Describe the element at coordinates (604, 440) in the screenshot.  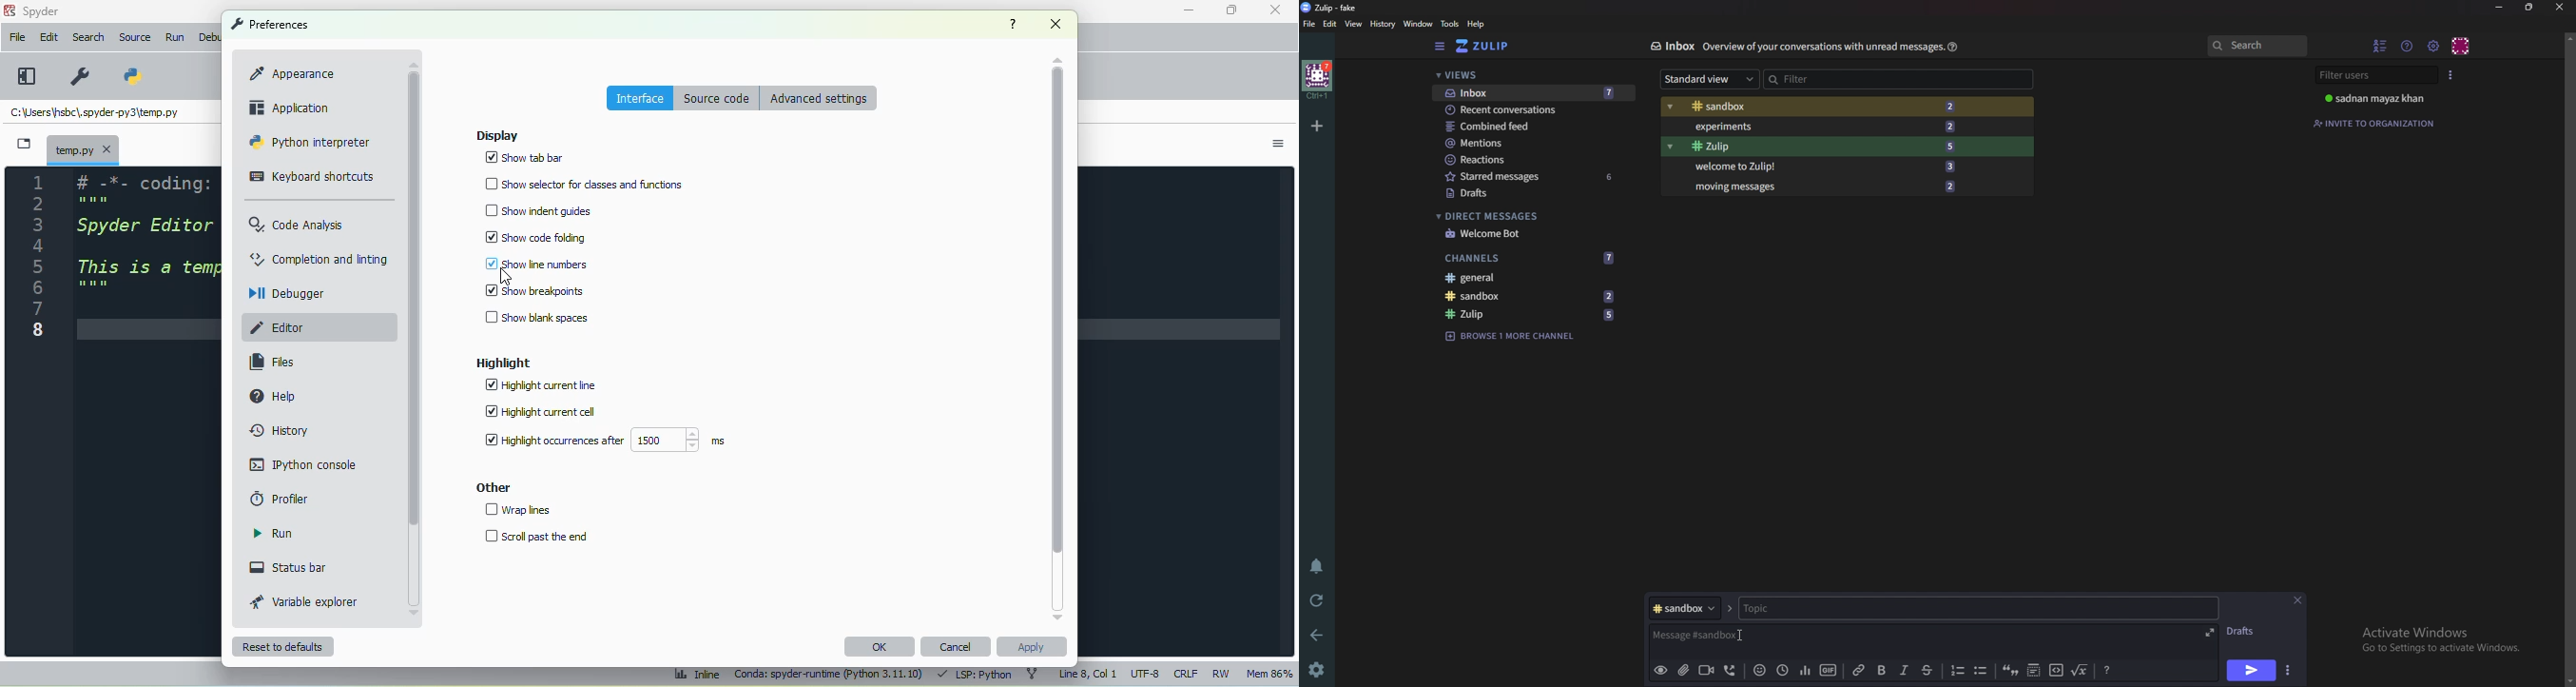
I see `highlight occurrences after 1500 ms` at that location.